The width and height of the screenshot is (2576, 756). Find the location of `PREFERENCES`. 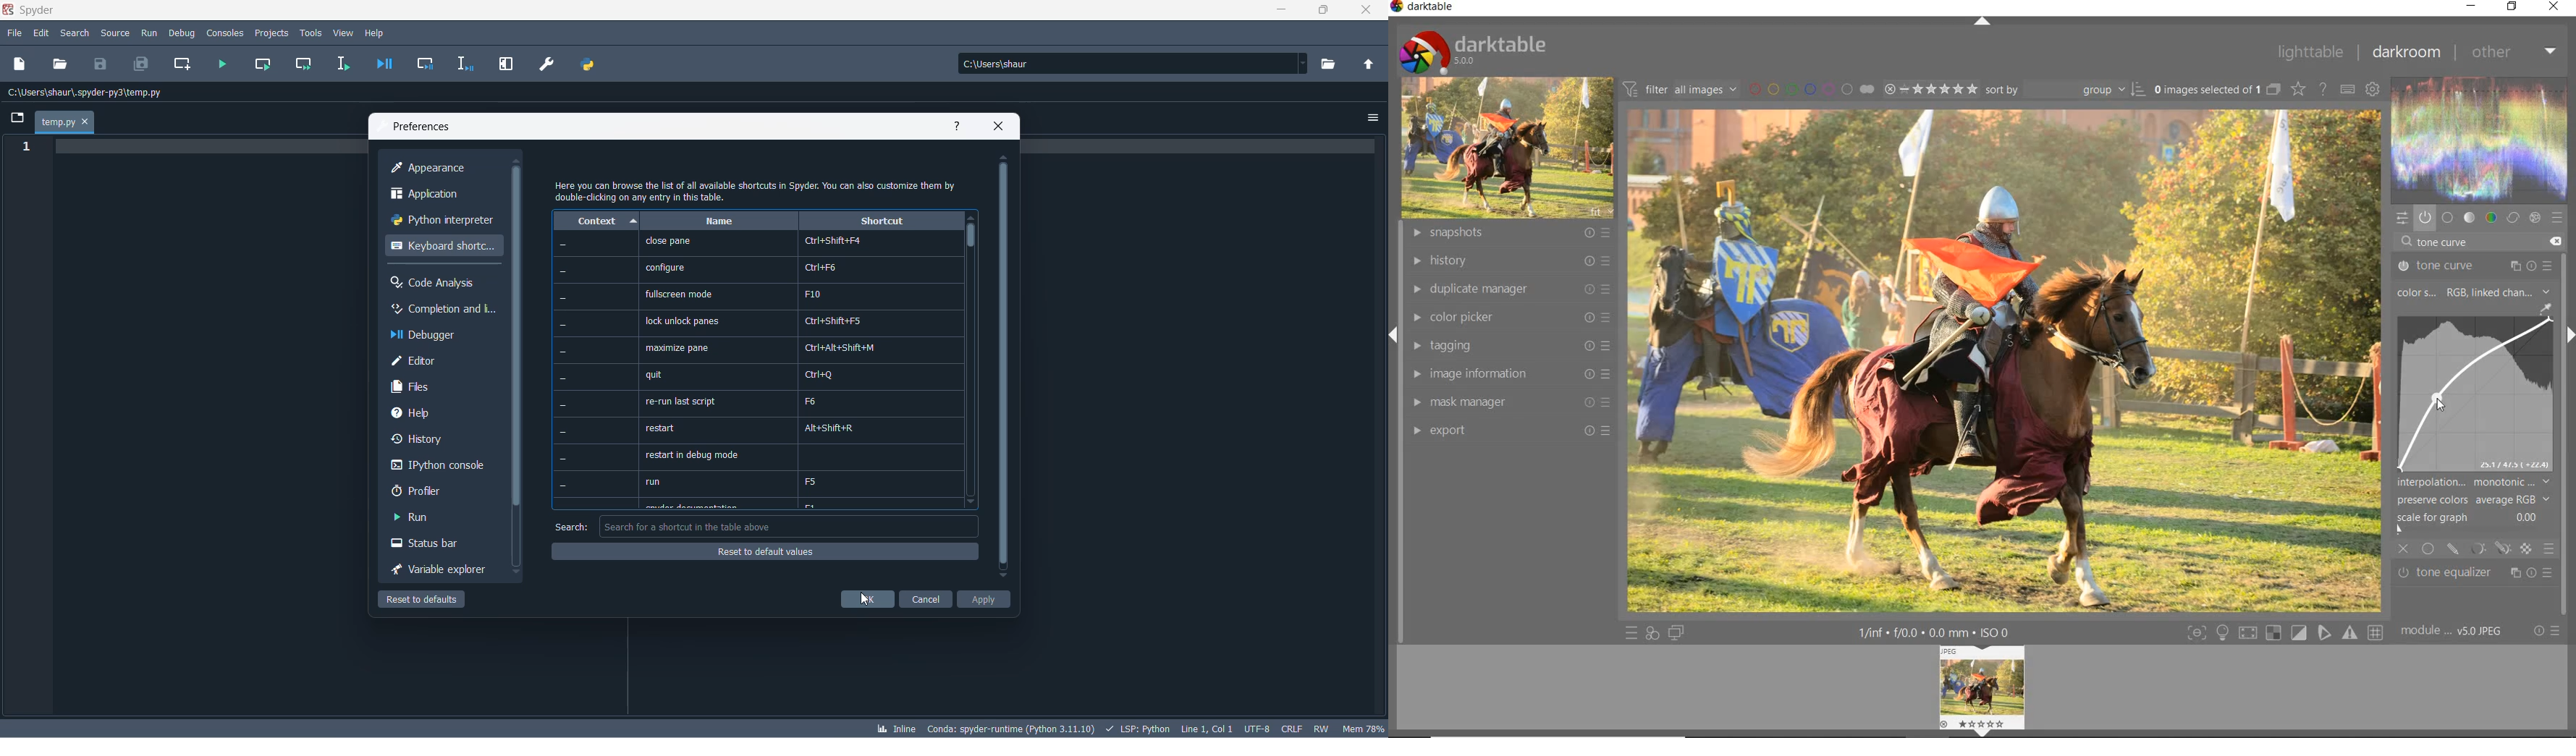

PREFERENCES is located at coordinates (548, 64).